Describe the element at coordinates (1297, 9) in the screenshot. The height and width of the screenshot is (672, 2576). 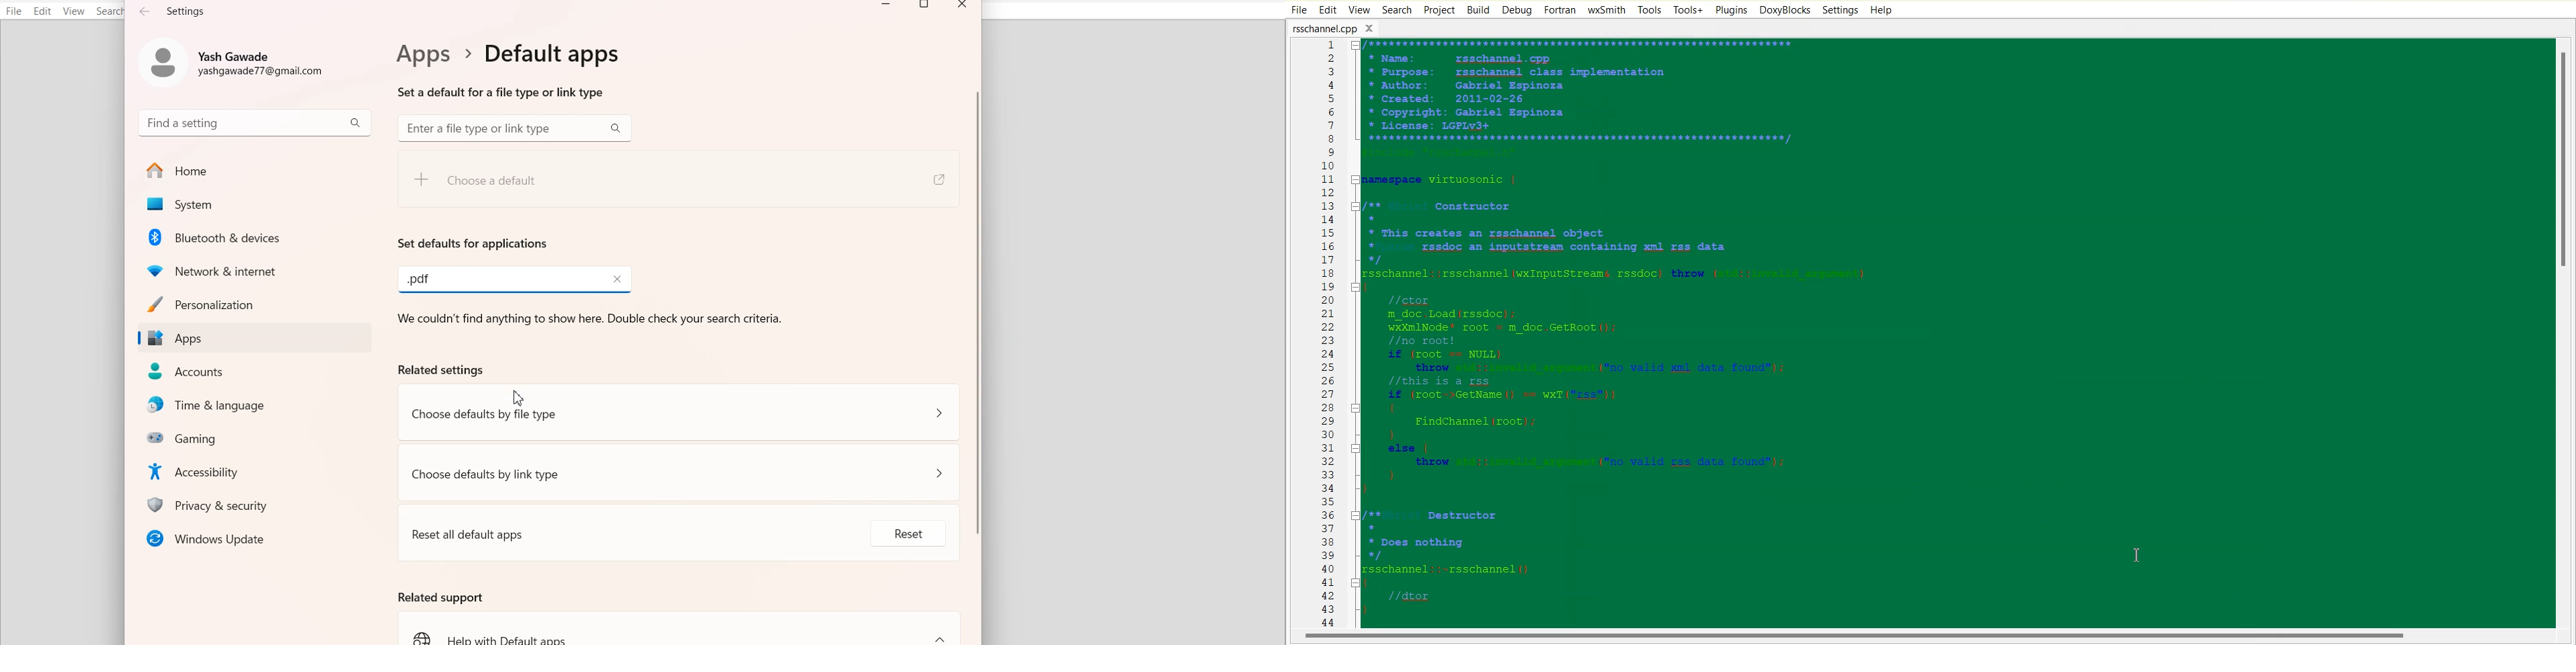
I see `File` at that location.